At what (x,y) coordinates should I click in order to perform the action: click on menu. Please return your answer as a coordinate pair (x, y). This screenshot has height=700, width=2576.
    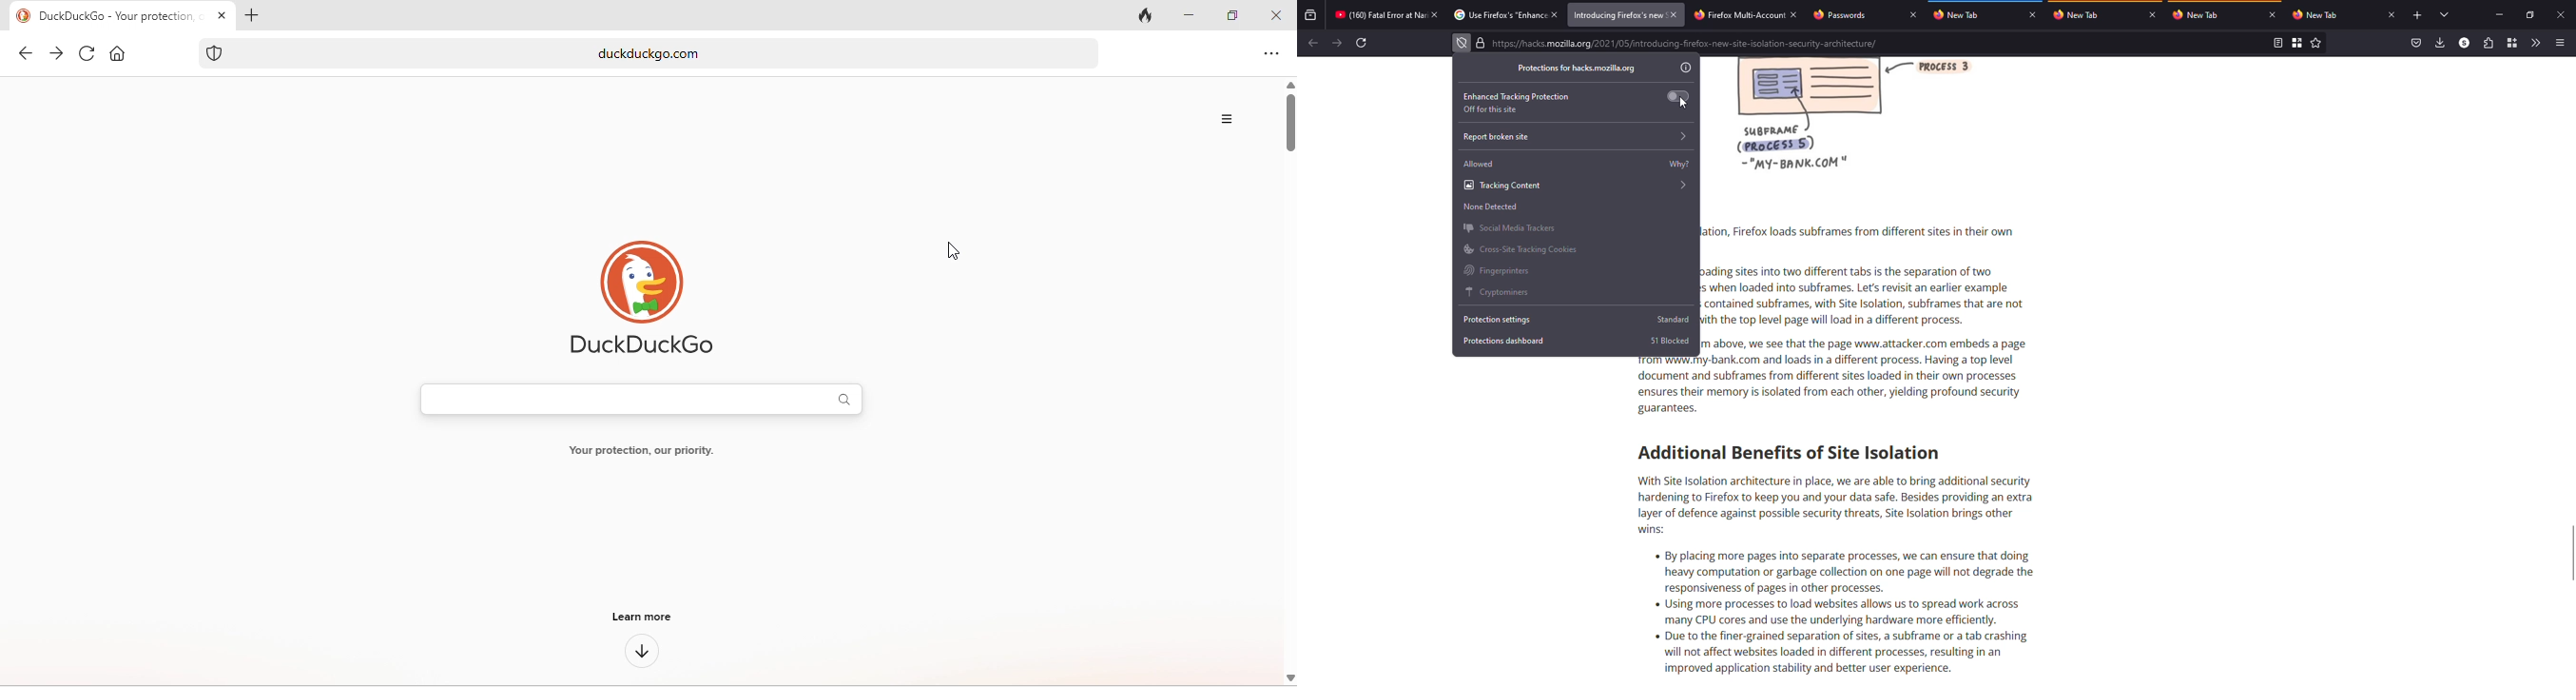
    Looking at the image, I should click on (2561, 42).